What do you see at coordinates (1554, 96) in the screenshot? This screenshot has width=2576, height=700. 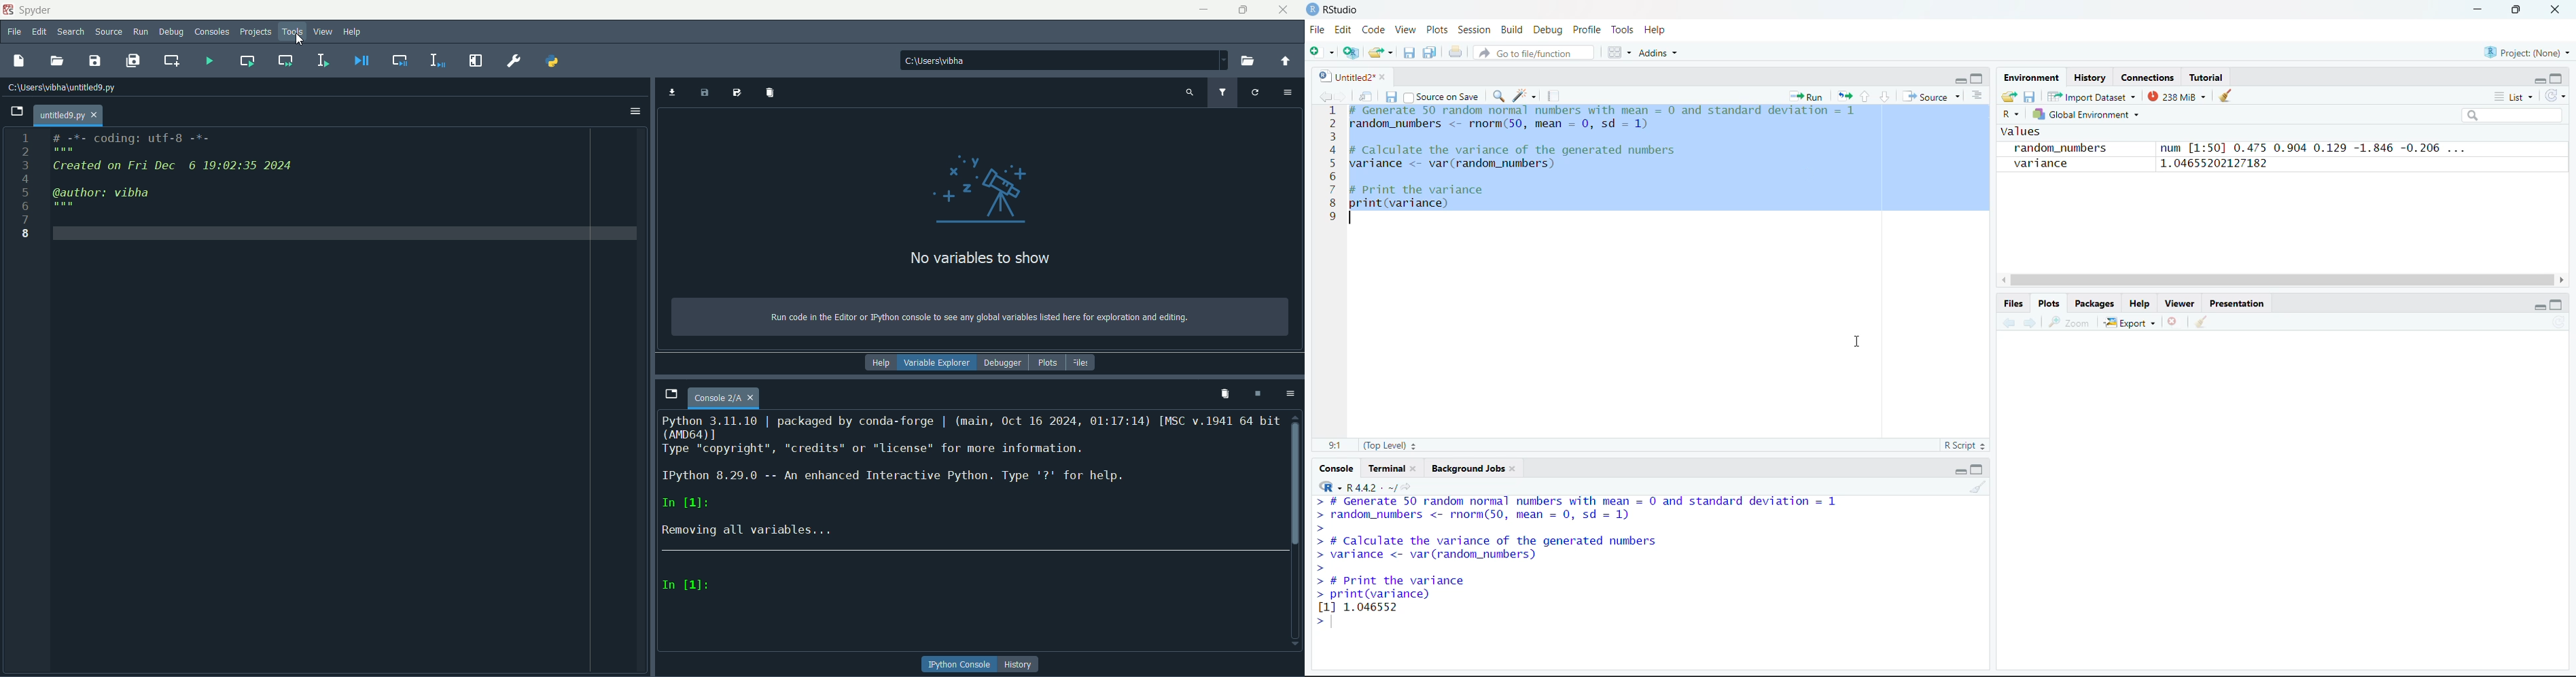 I see `compile report` at bounding box center [1554, 96].